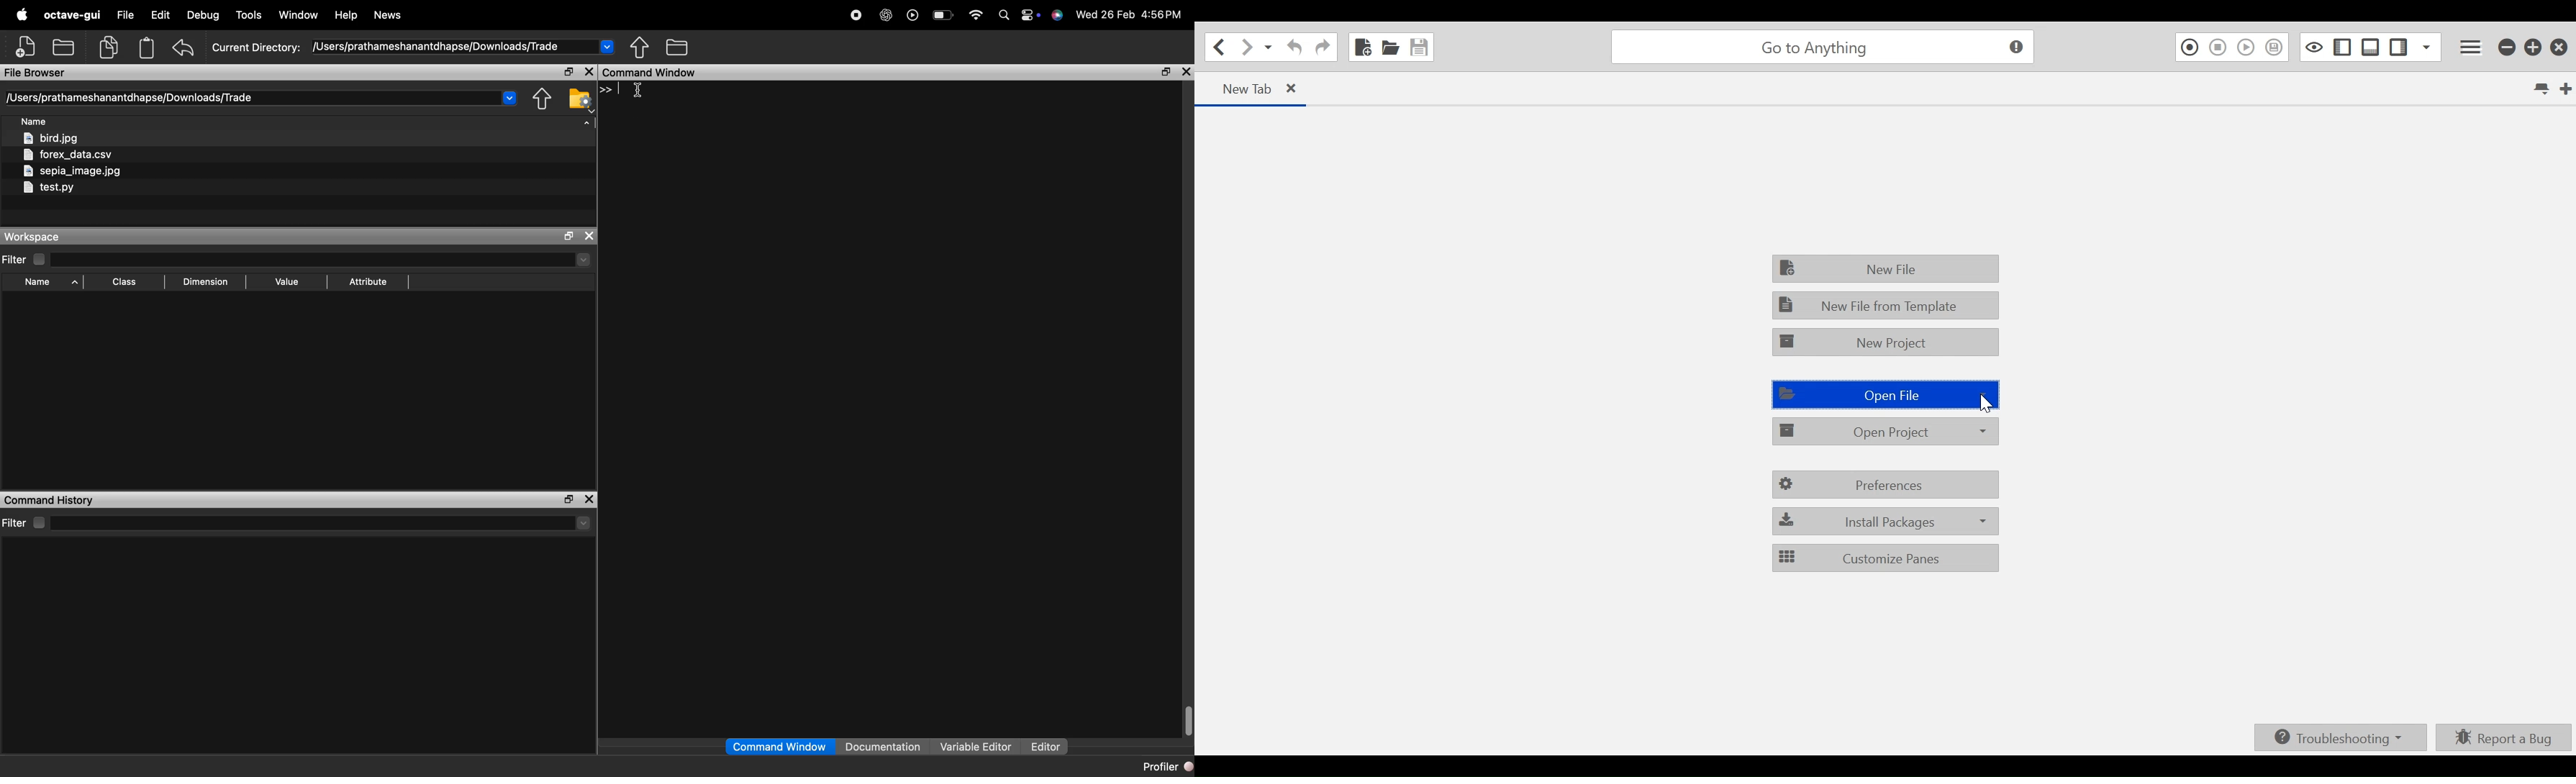 The height and width of the screenshot is (784, 2576). What do you see at coordinates (1885, 344) in the screenshot?
I see `New Project` at bounding box center [1885, 344].